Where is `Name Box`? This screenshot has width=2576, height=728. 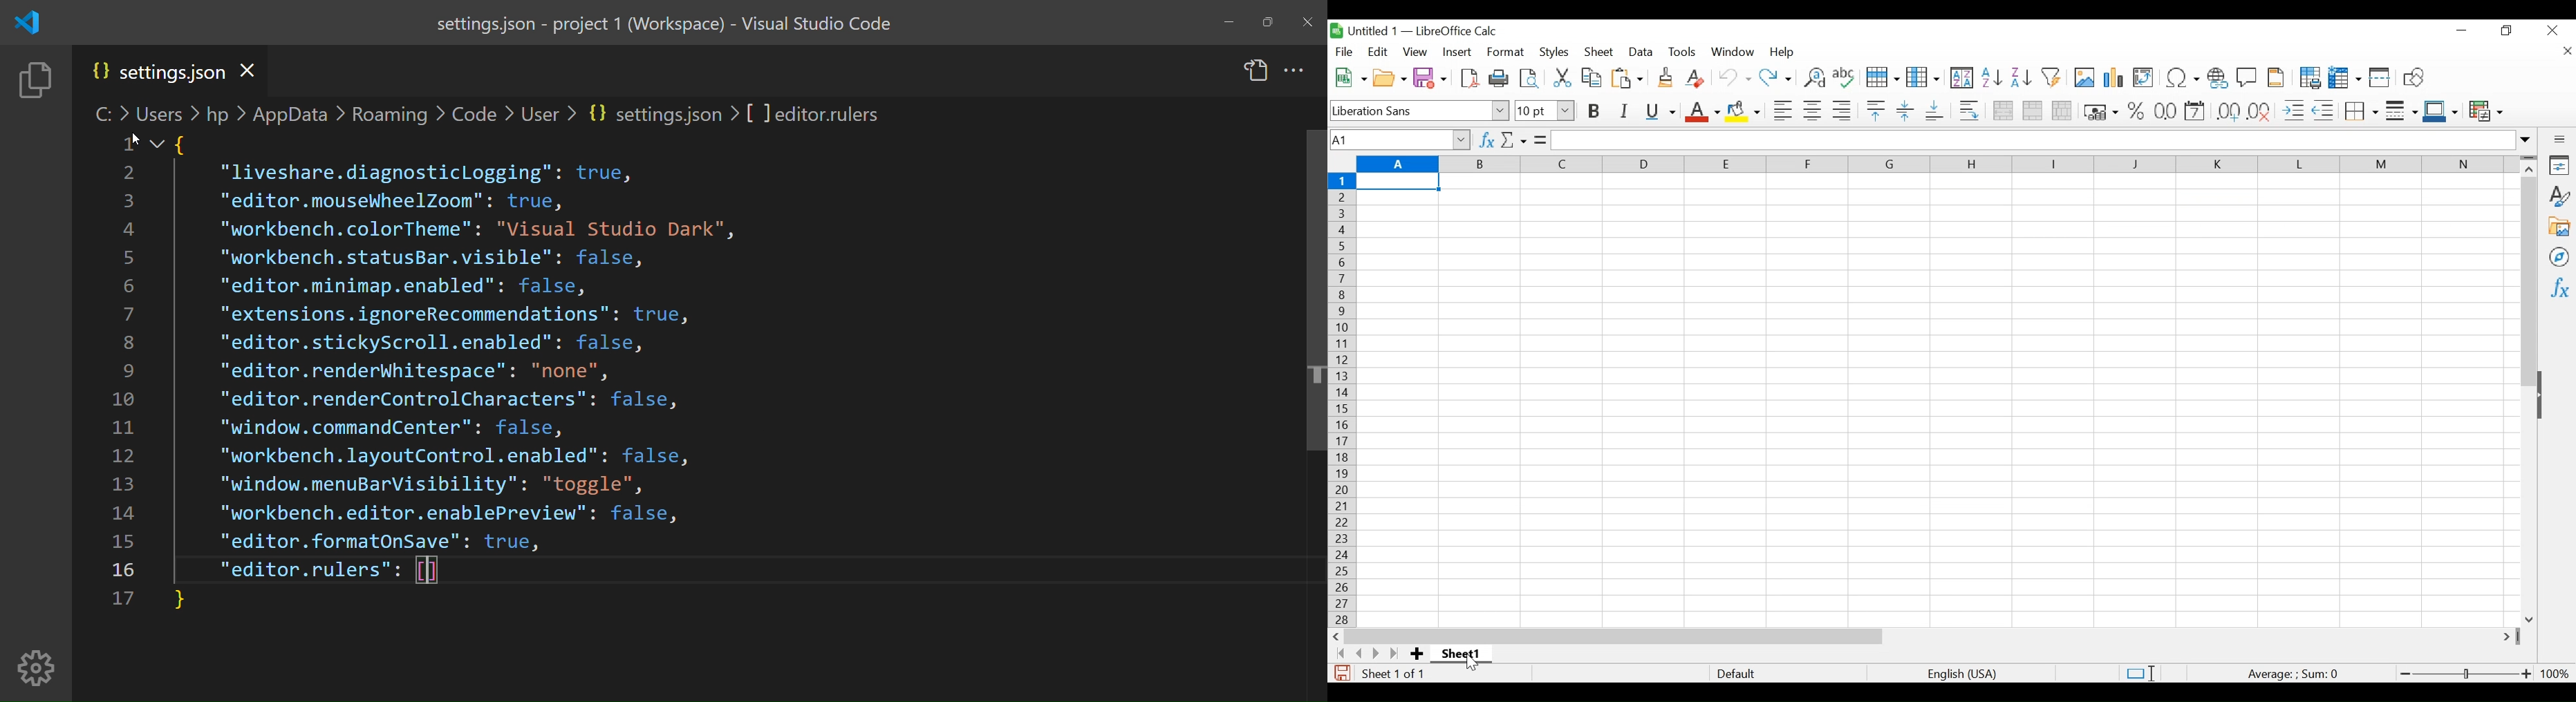
Name Box is located at coordinates (1399, 139).